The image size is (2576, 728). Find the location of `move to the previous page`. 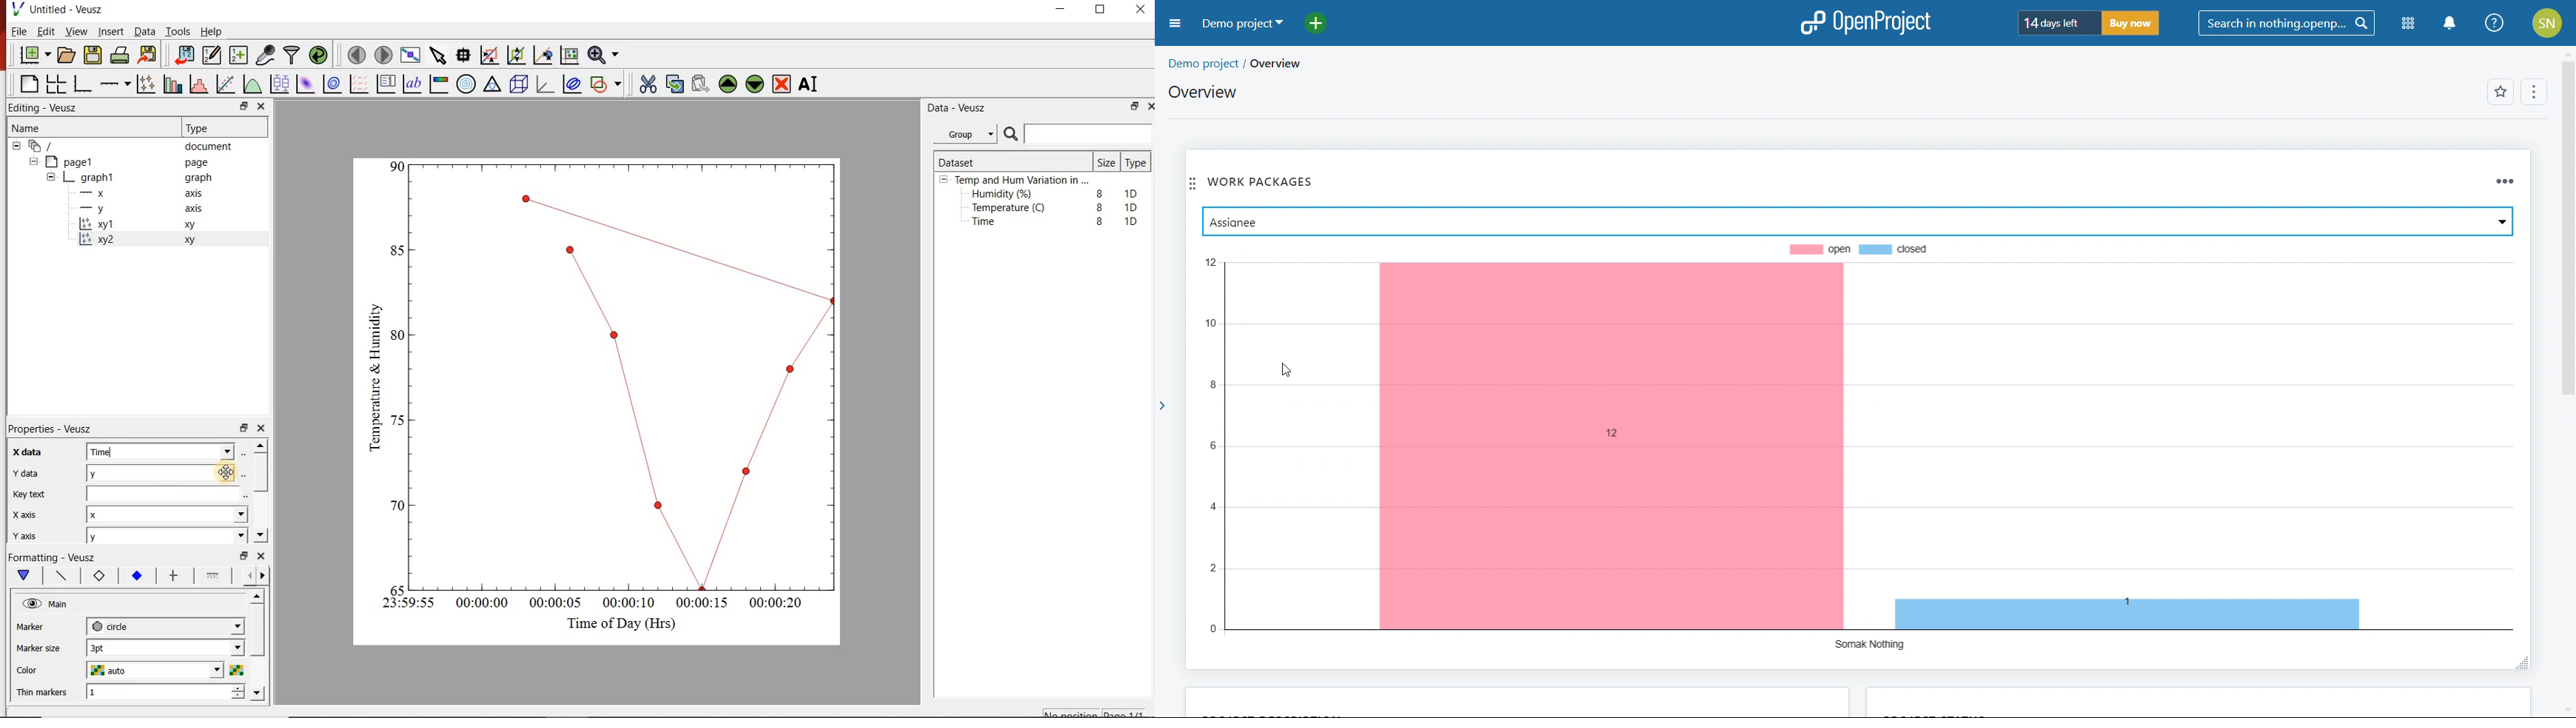

move to the previous page is located at coordinates (356, 55).